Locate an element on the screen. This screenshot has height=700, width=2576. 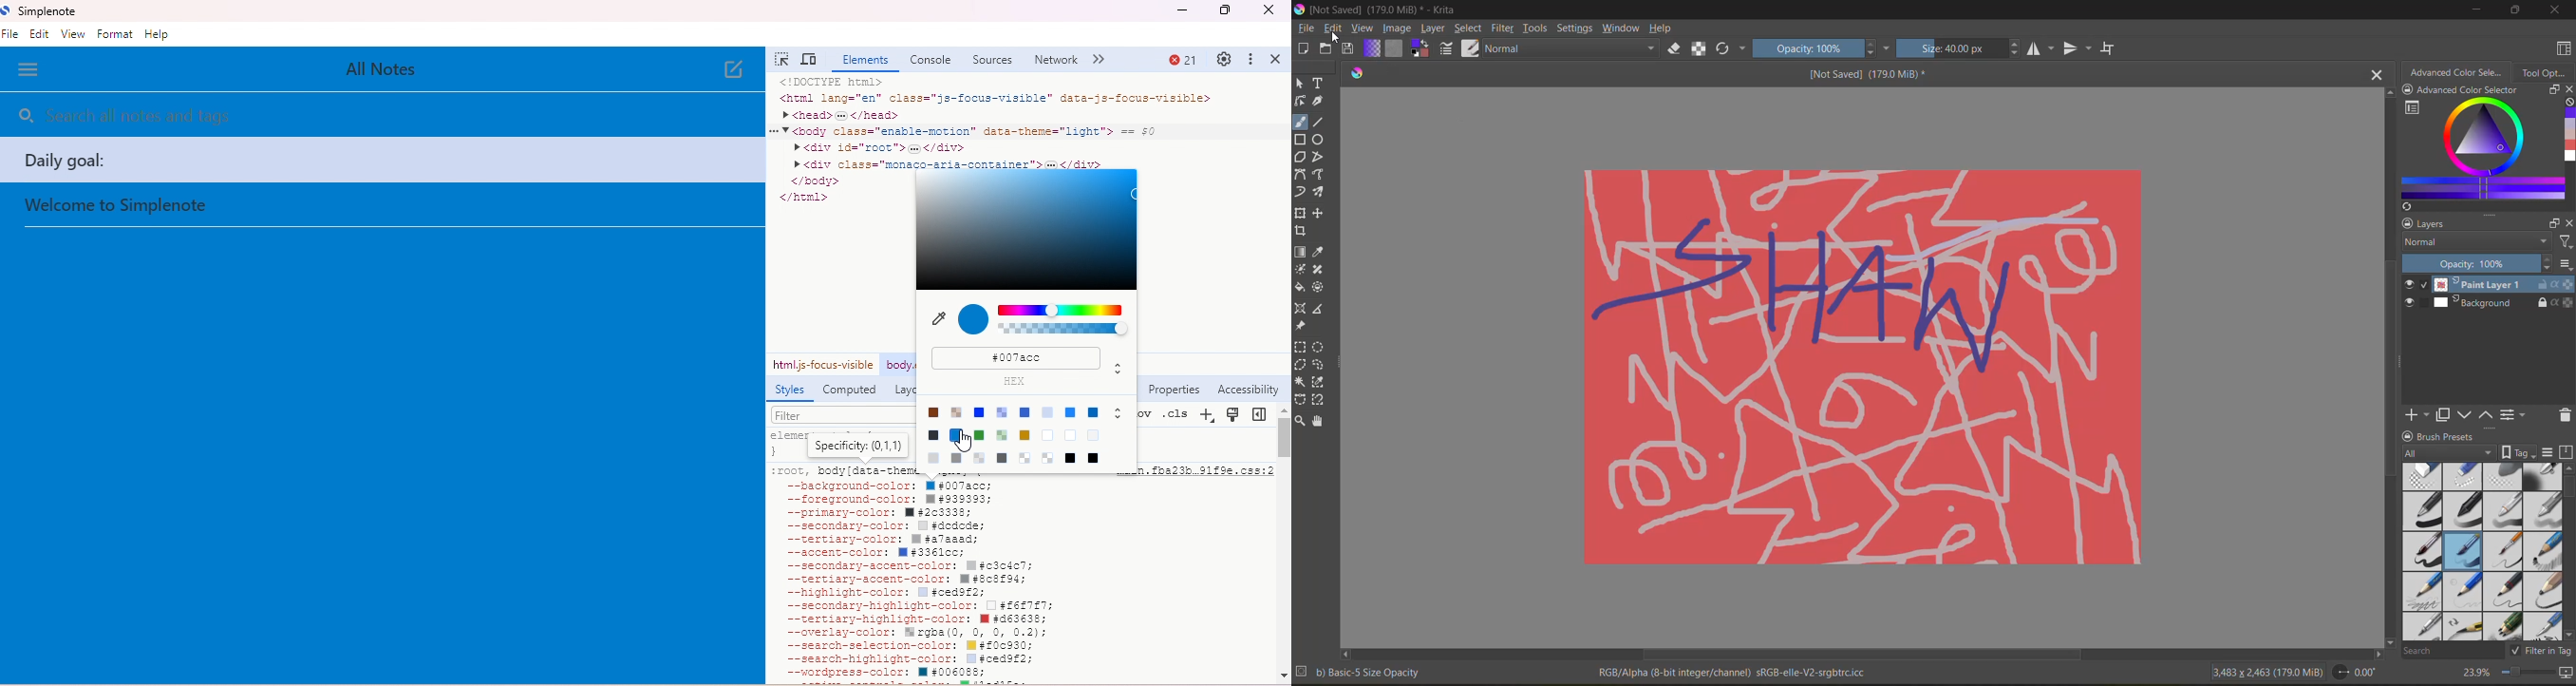
brush presets is located at coordinates (2452, 436).